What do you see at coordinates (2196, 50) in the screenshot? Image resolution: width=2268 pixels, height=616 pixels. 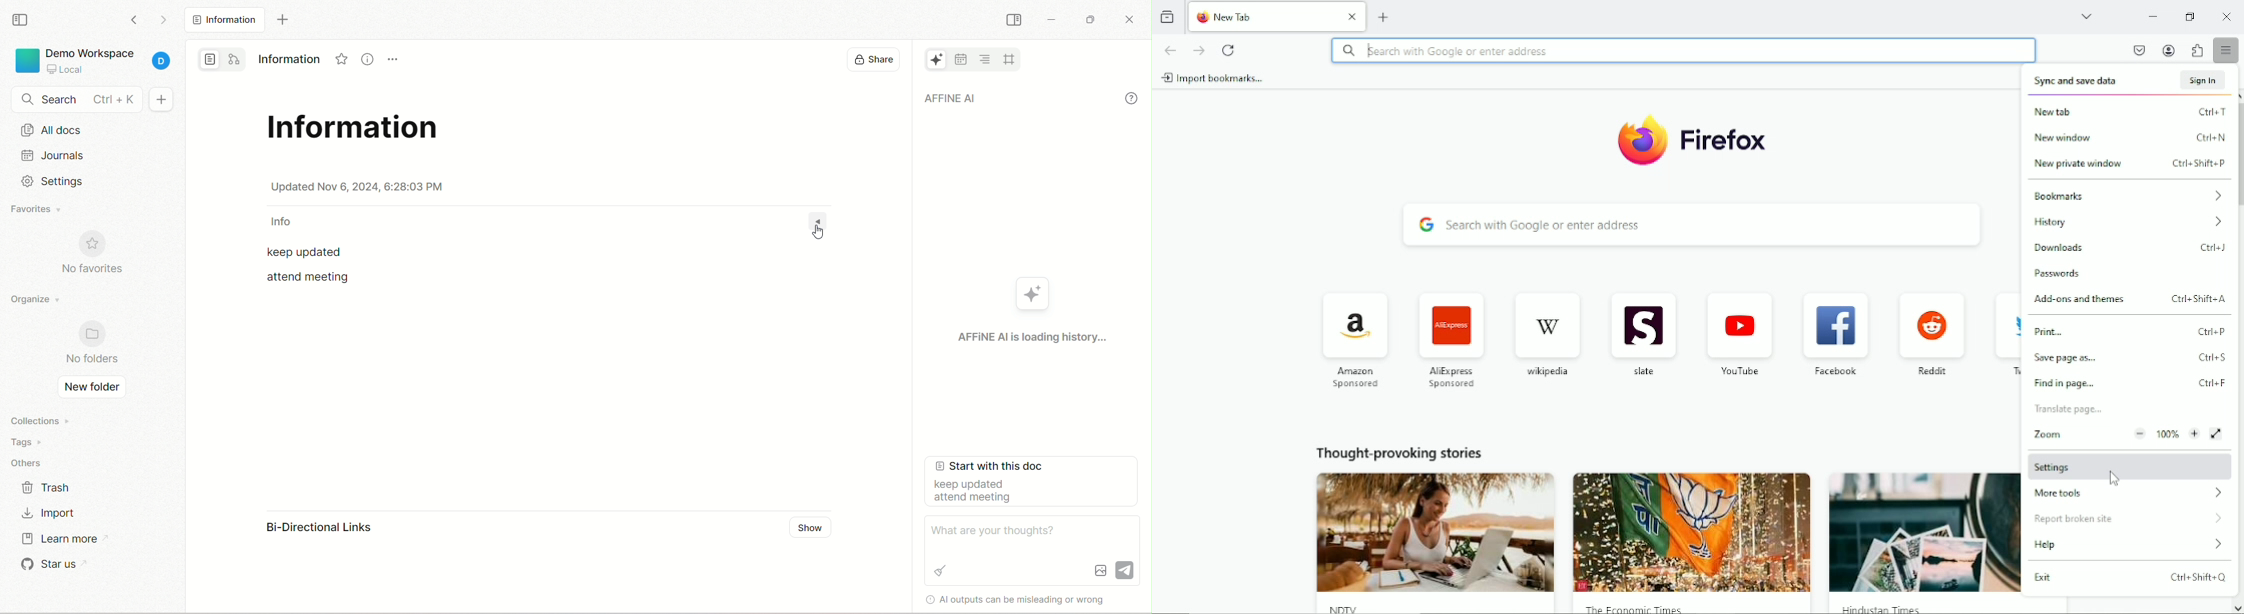 I see `extensions` at bounding box center [2196, 50].